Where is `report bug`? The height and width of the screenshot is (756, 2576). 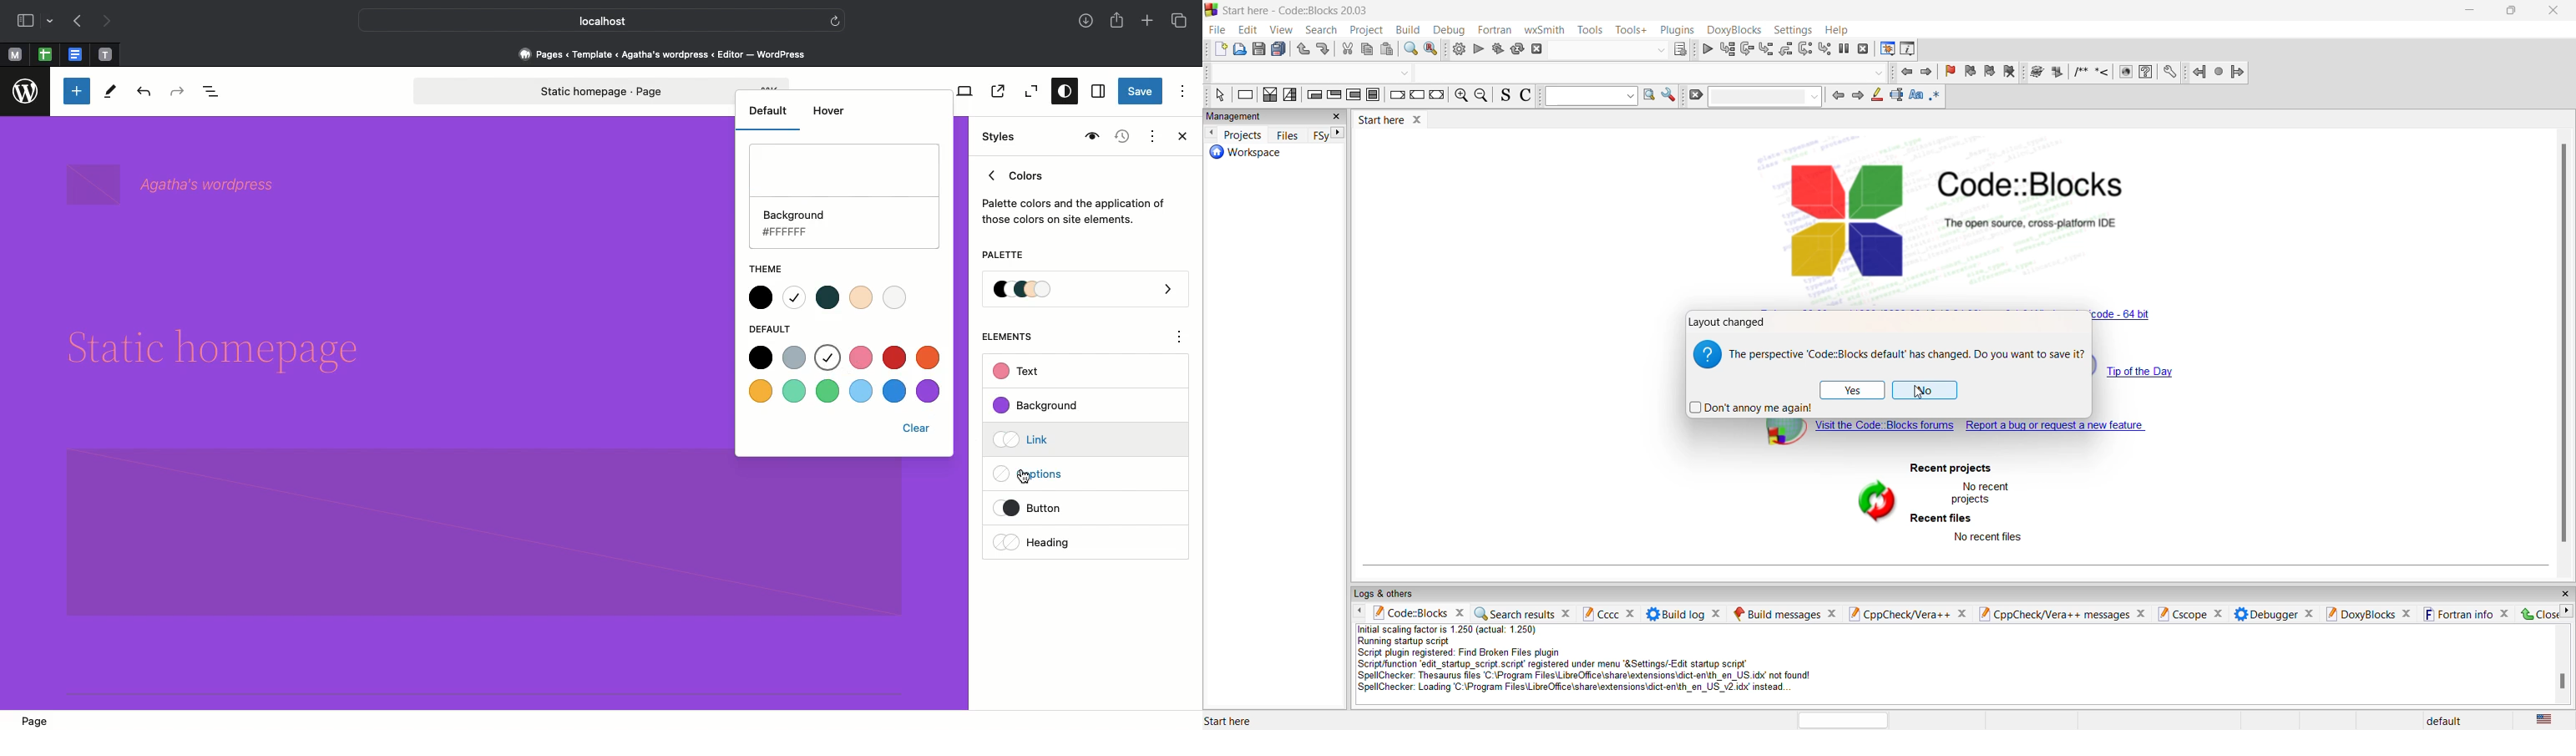
report bug is located at coordinates (2058, 427).